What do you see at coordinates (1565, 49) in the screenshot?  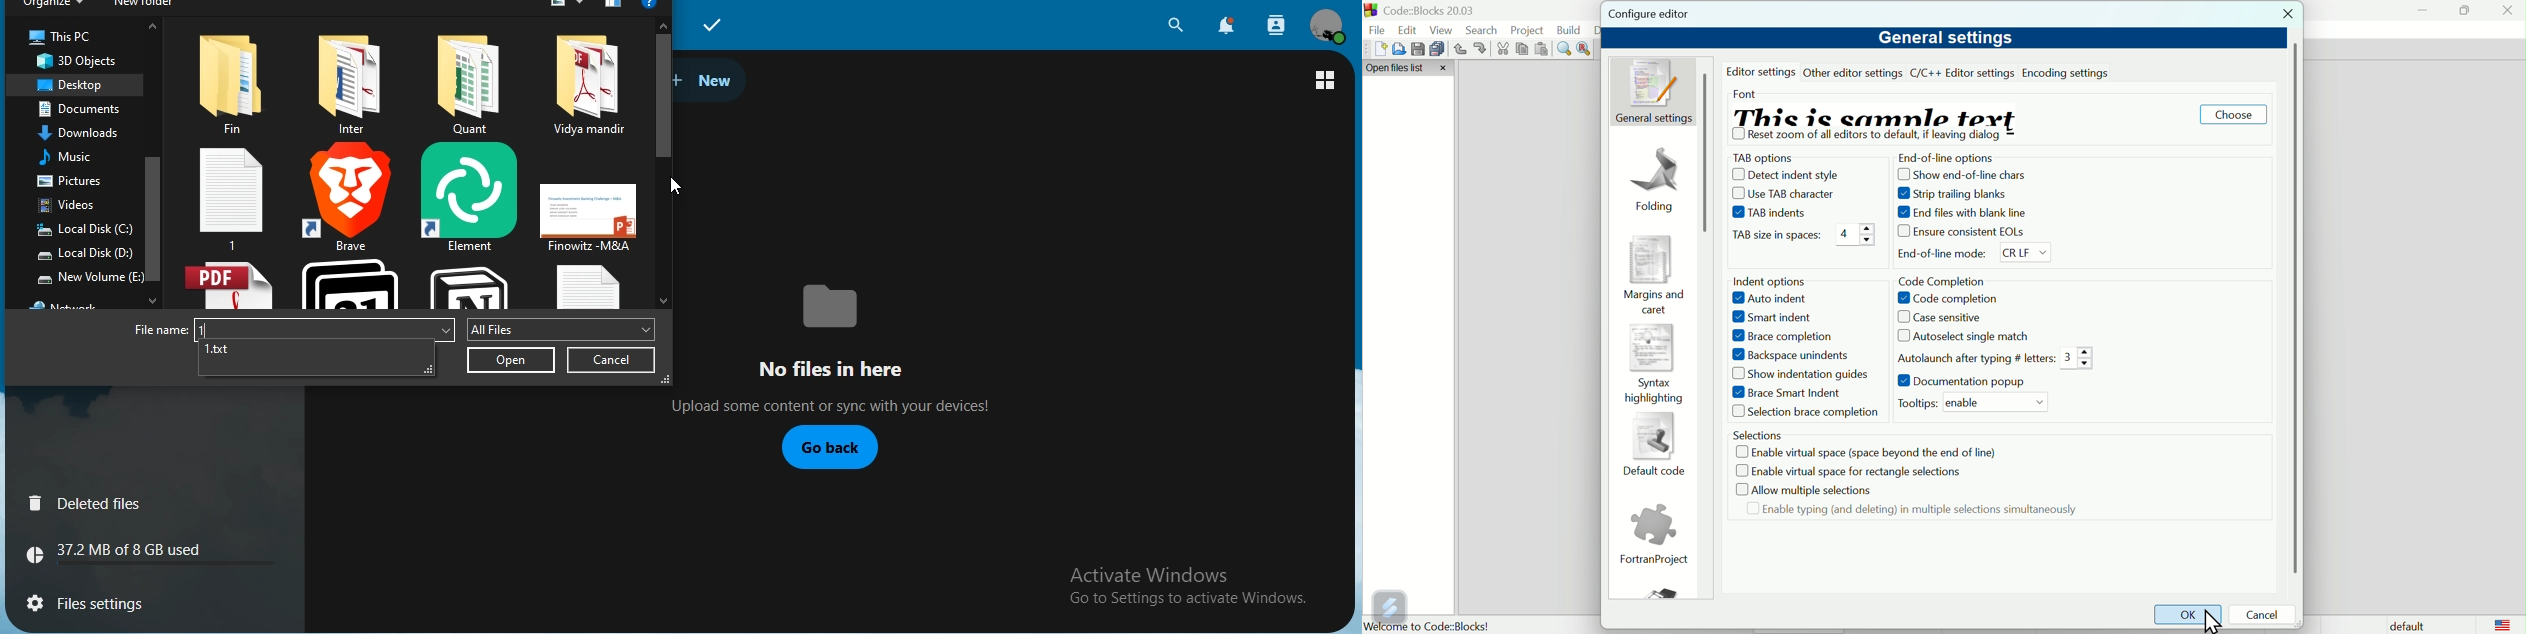 I see `Find` at bounding box center [1565, 49].